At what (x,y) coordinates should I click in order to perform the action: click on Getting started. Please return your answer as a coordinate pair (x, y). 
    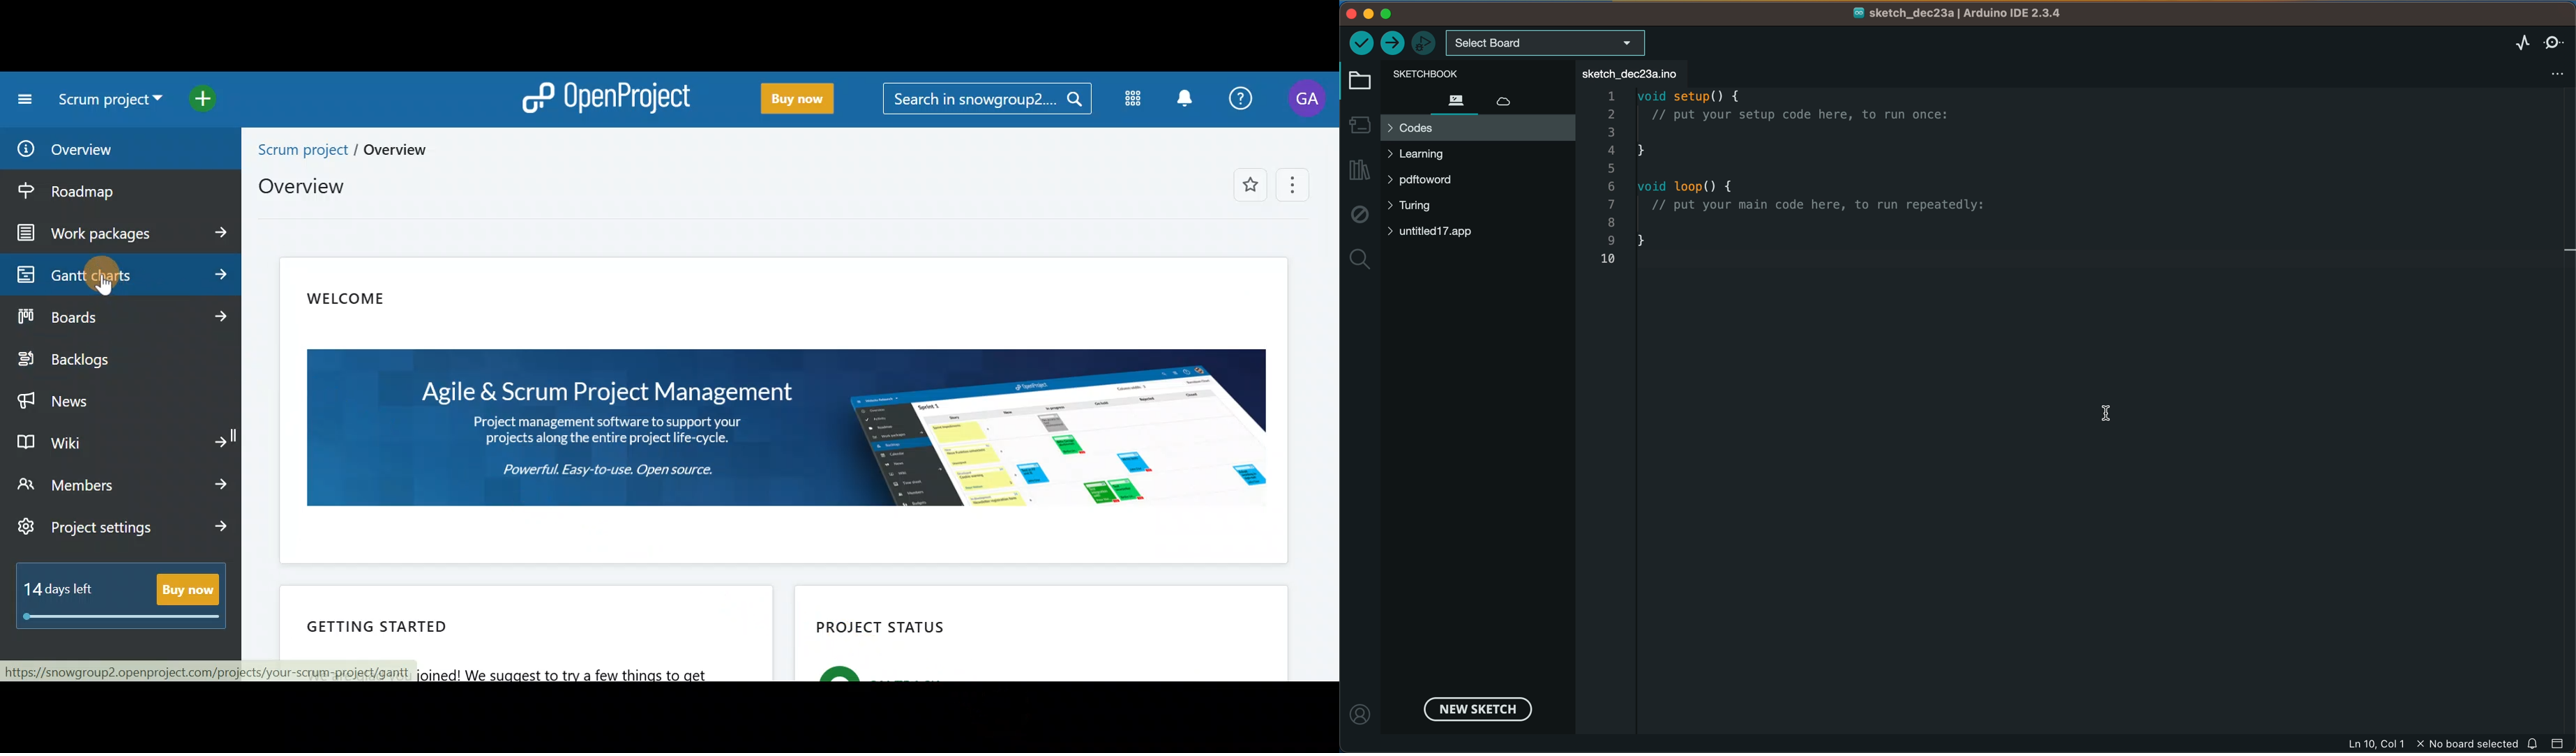
    Looking at the image, I should click on (537, 618).